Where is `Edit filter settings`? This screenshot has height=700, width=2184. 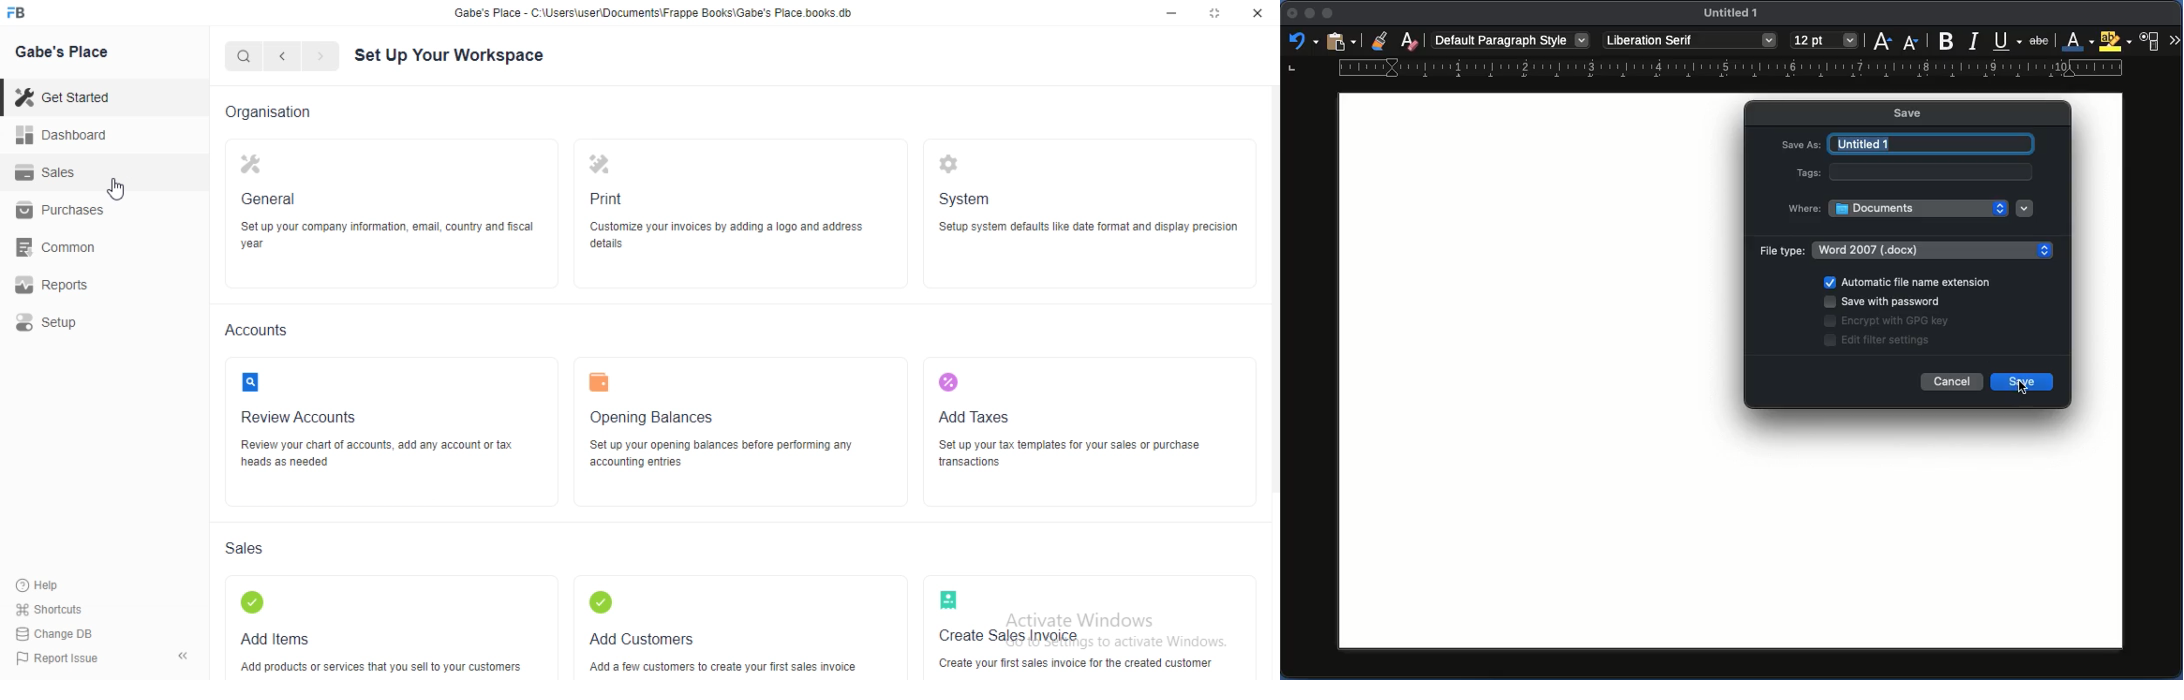 Edit filter settings is located at coordinates (1878, 341).